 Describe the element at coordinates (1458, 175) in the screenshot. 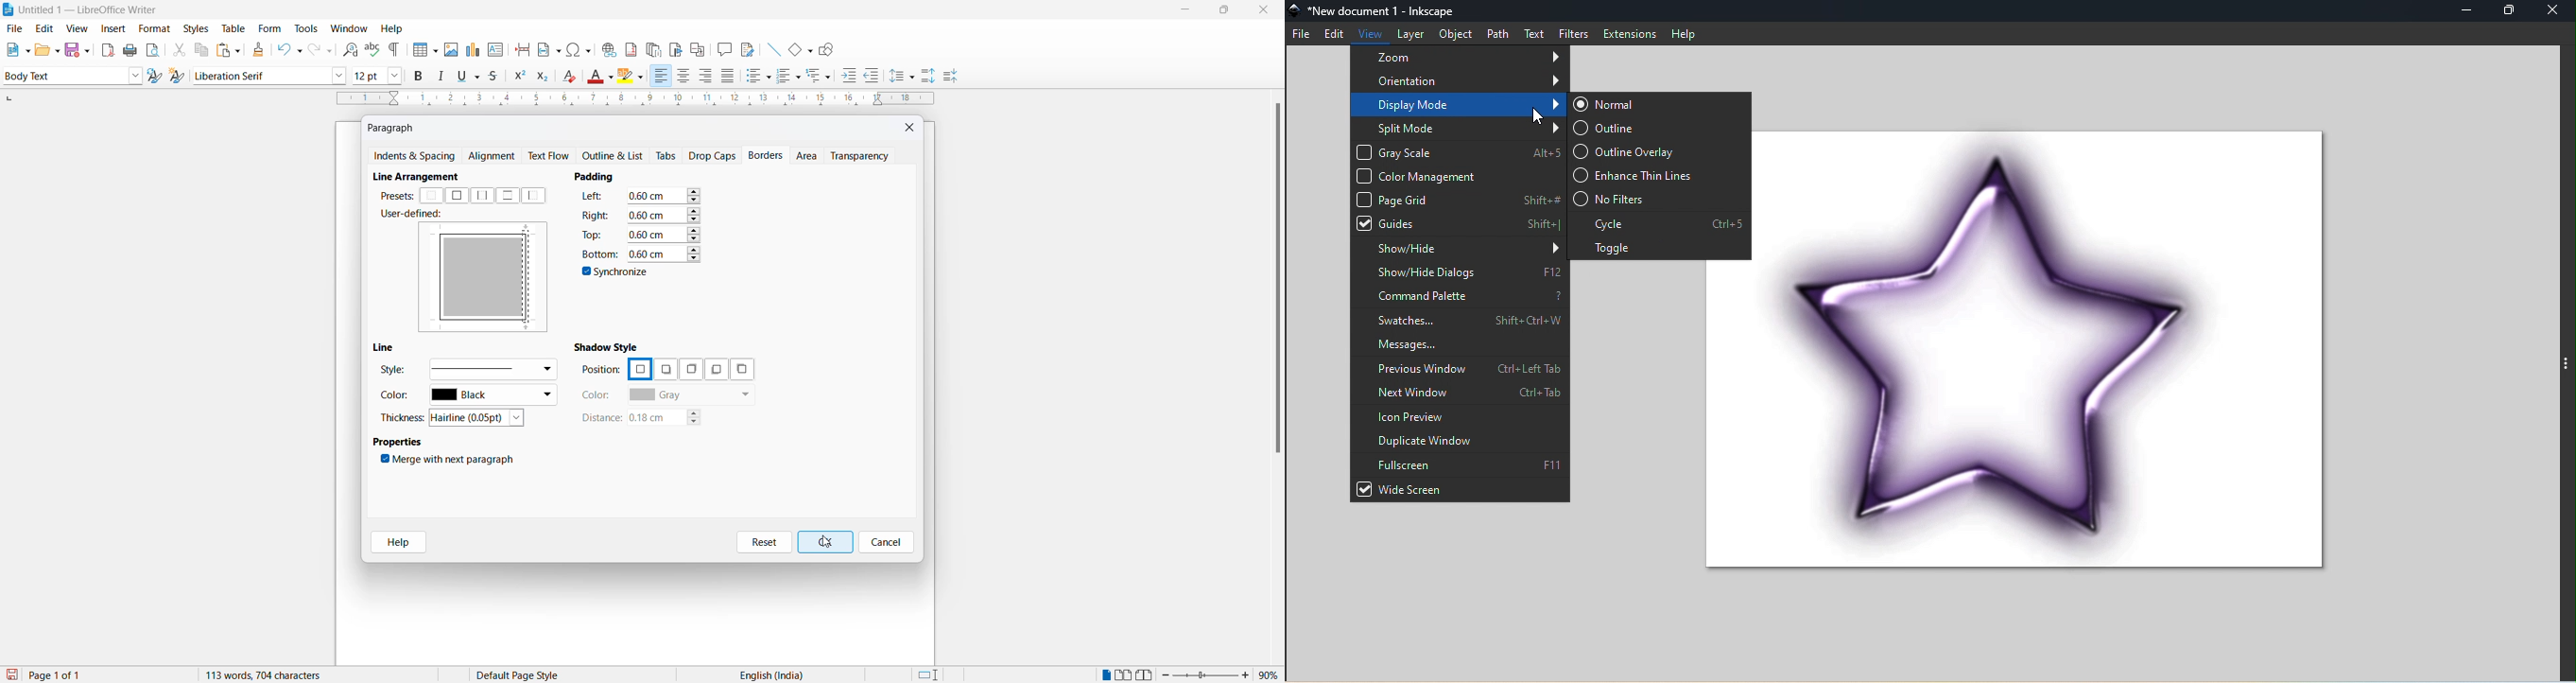

I see `Color management` at that location.